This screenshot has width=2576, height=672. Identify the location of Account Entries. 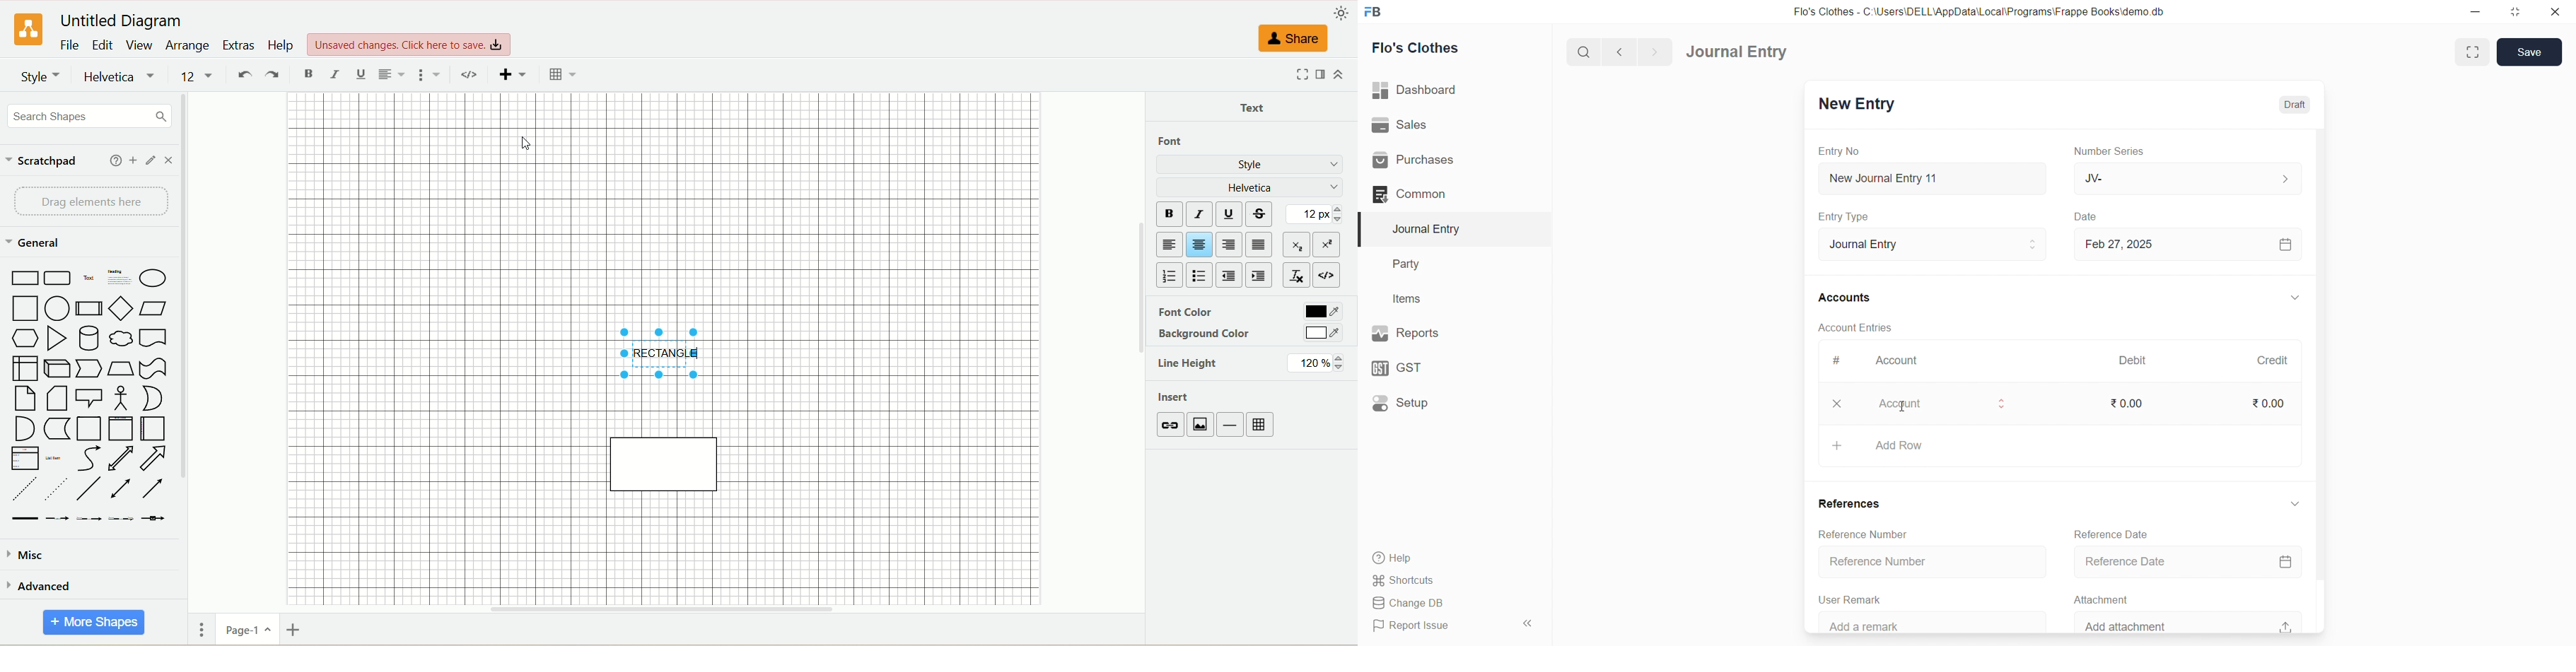
(1857, 326).